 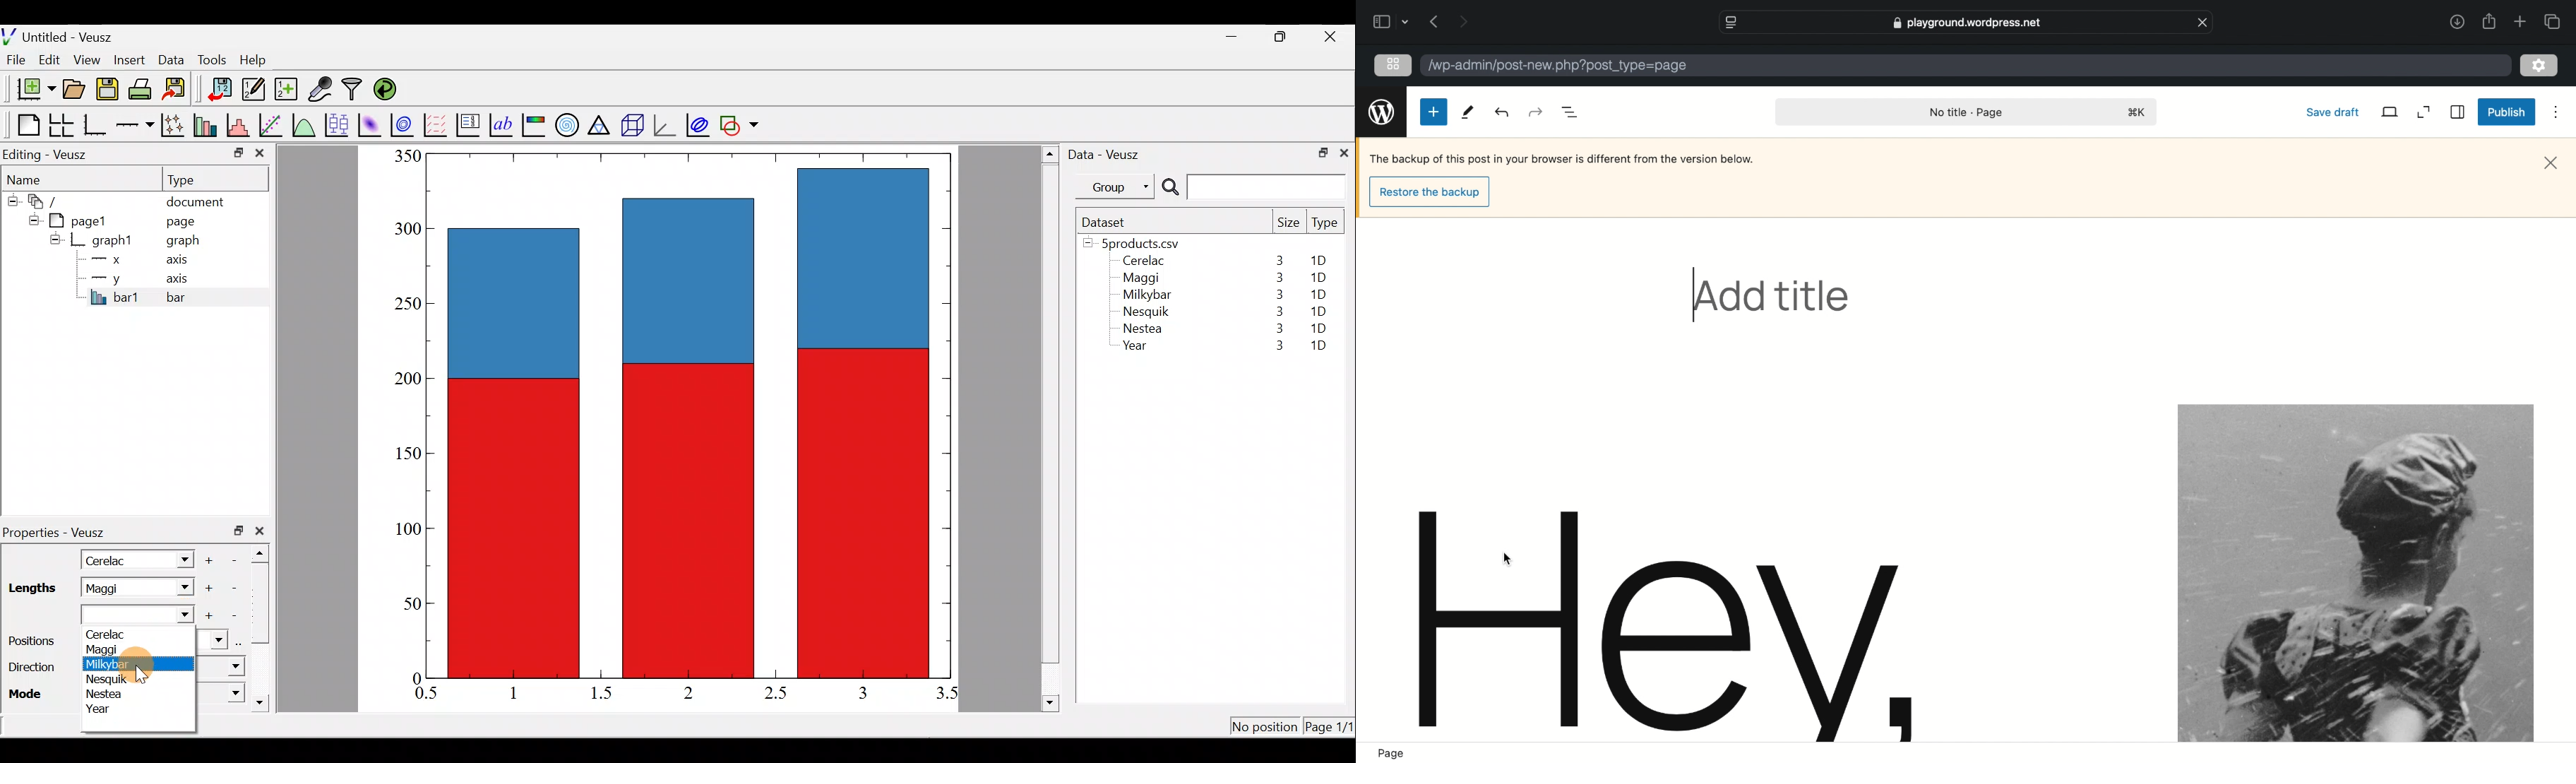 What do you see at coordinates (1381, 112) in the screenshot?
I see `wordpress` at bounding box center [1381, 112].